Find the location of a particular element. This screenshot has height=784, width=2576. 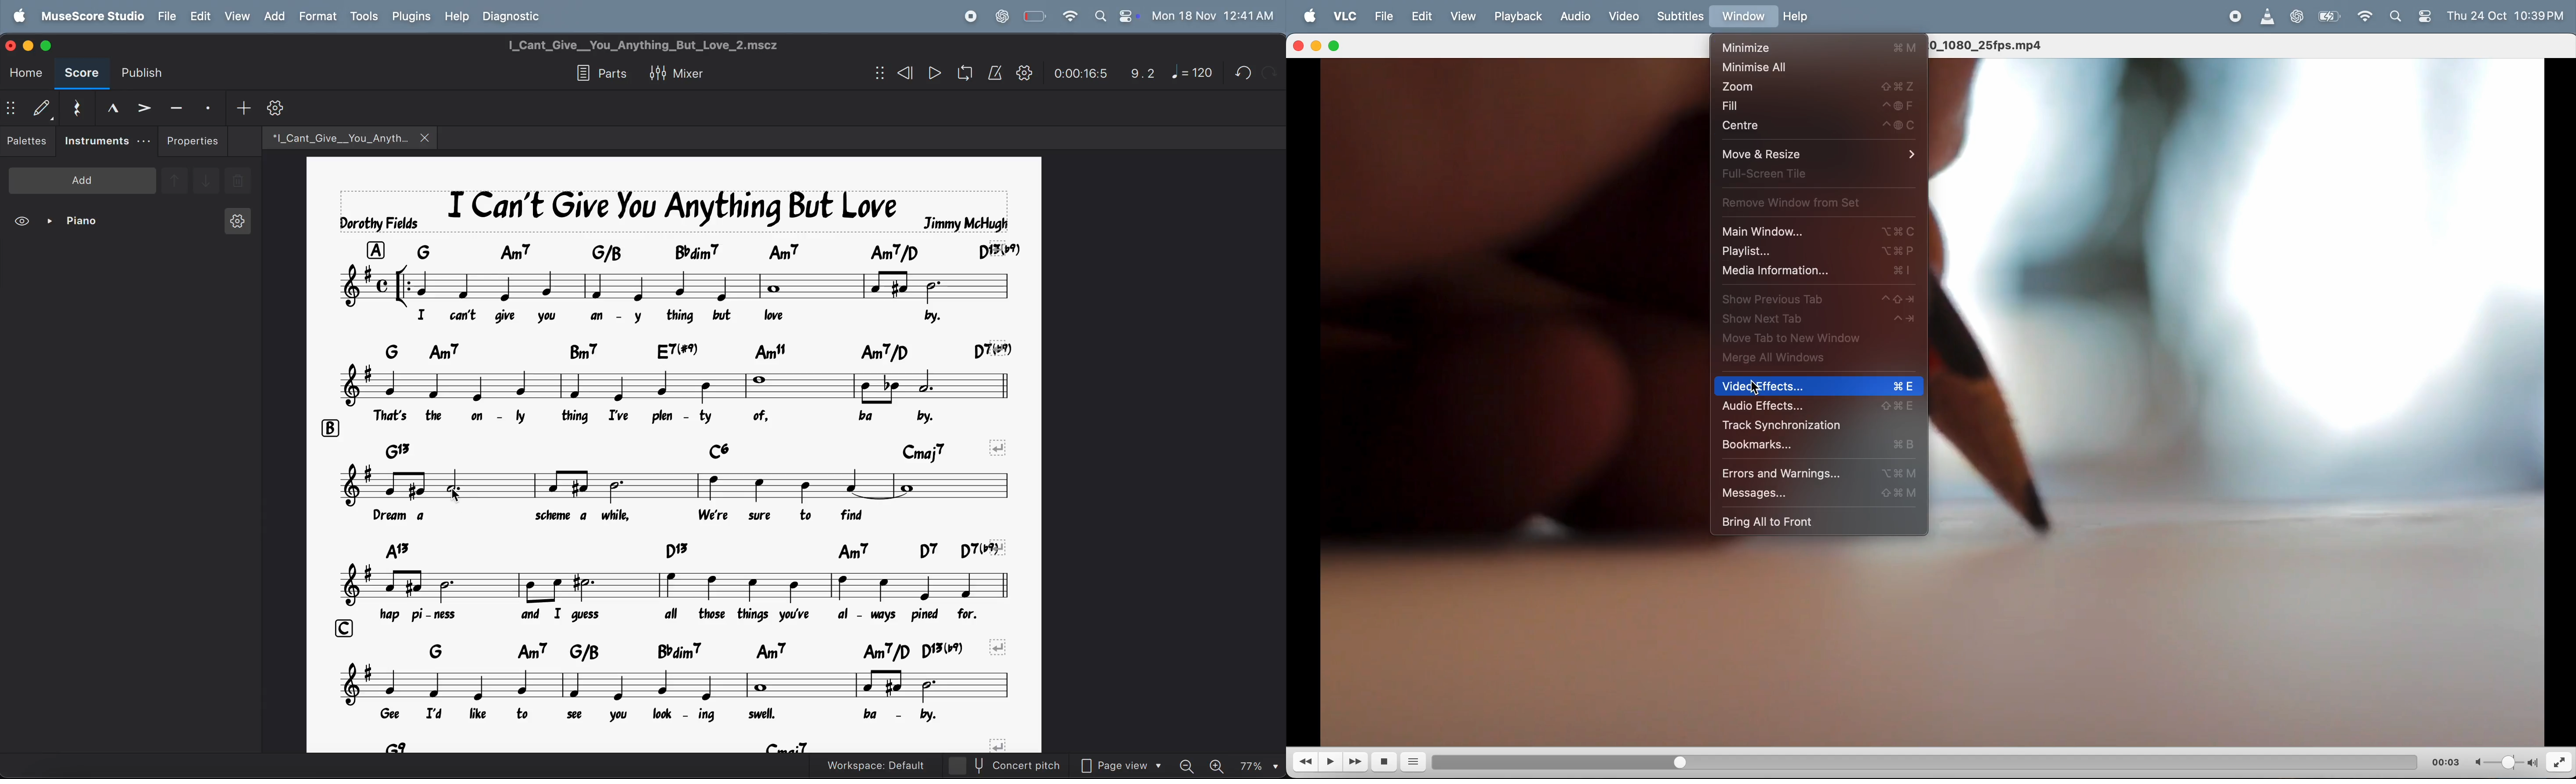

minimize all is located at coordinates (1818, 67).